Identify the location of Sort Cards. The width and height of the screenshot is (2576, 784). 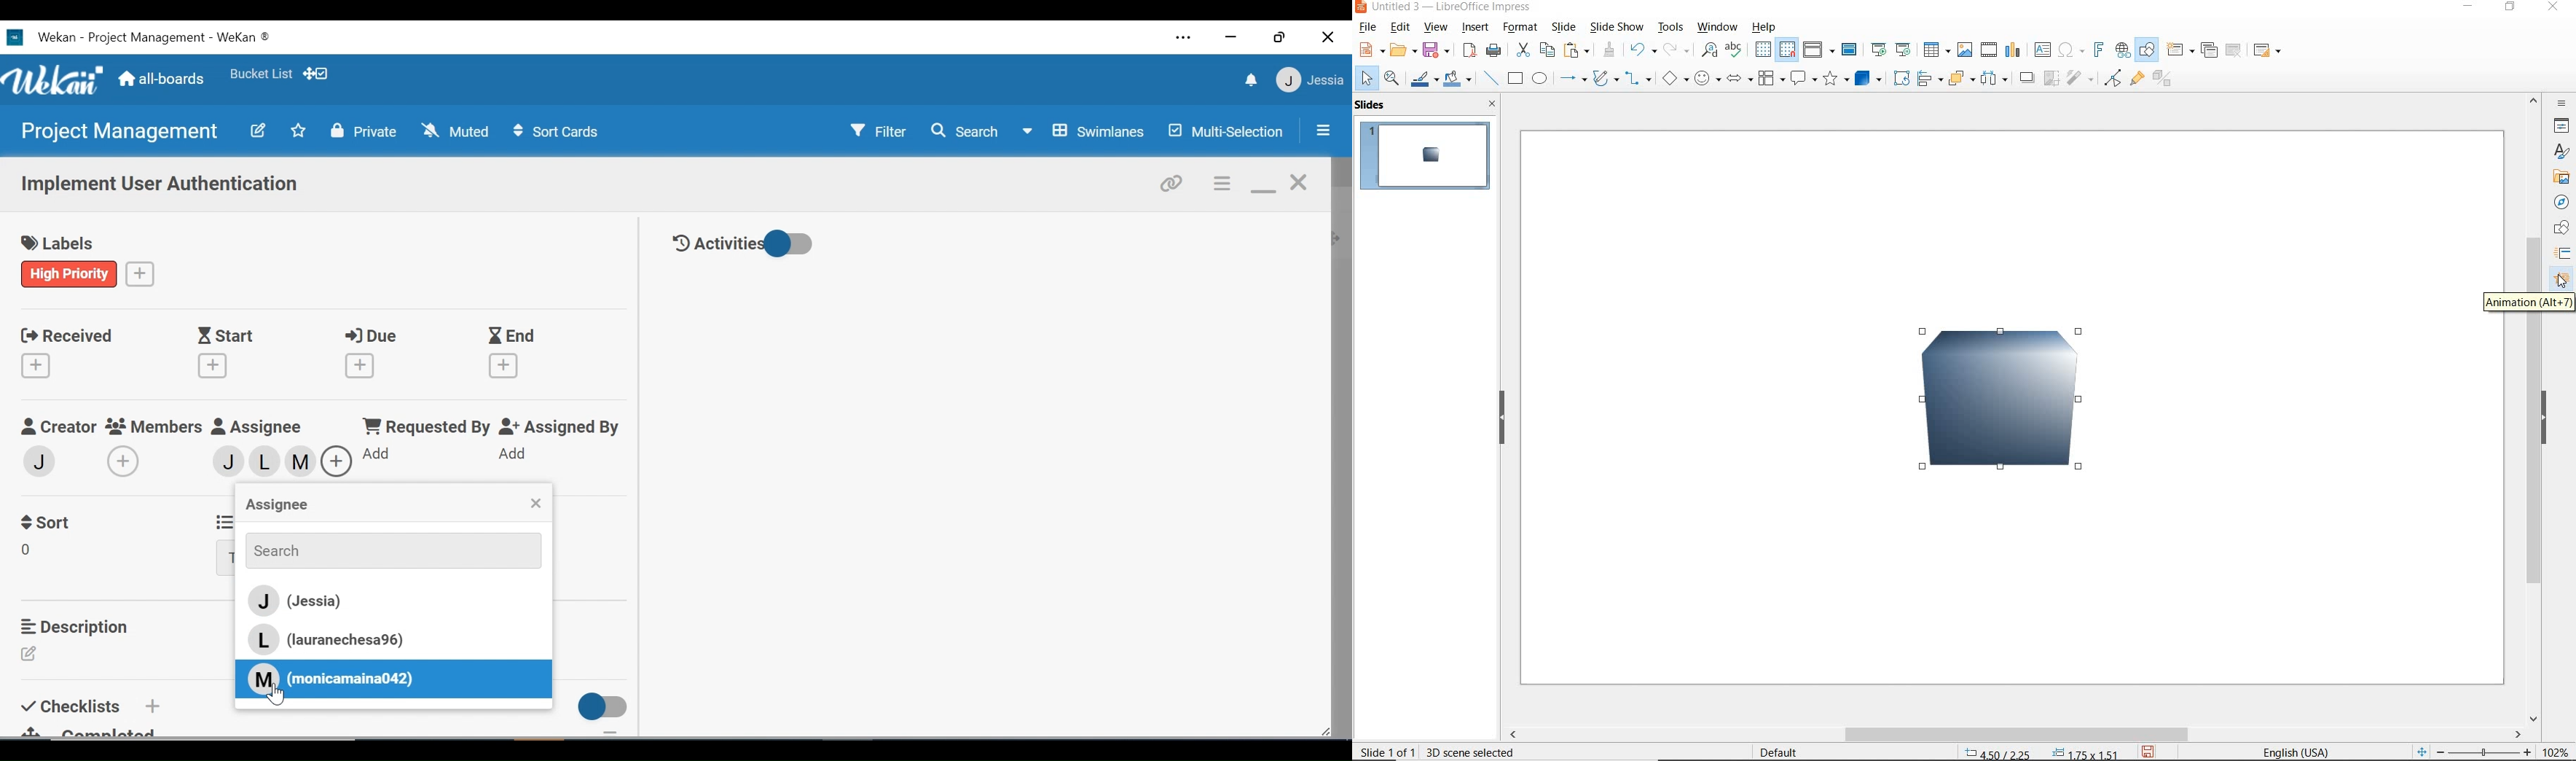
(554, 132).